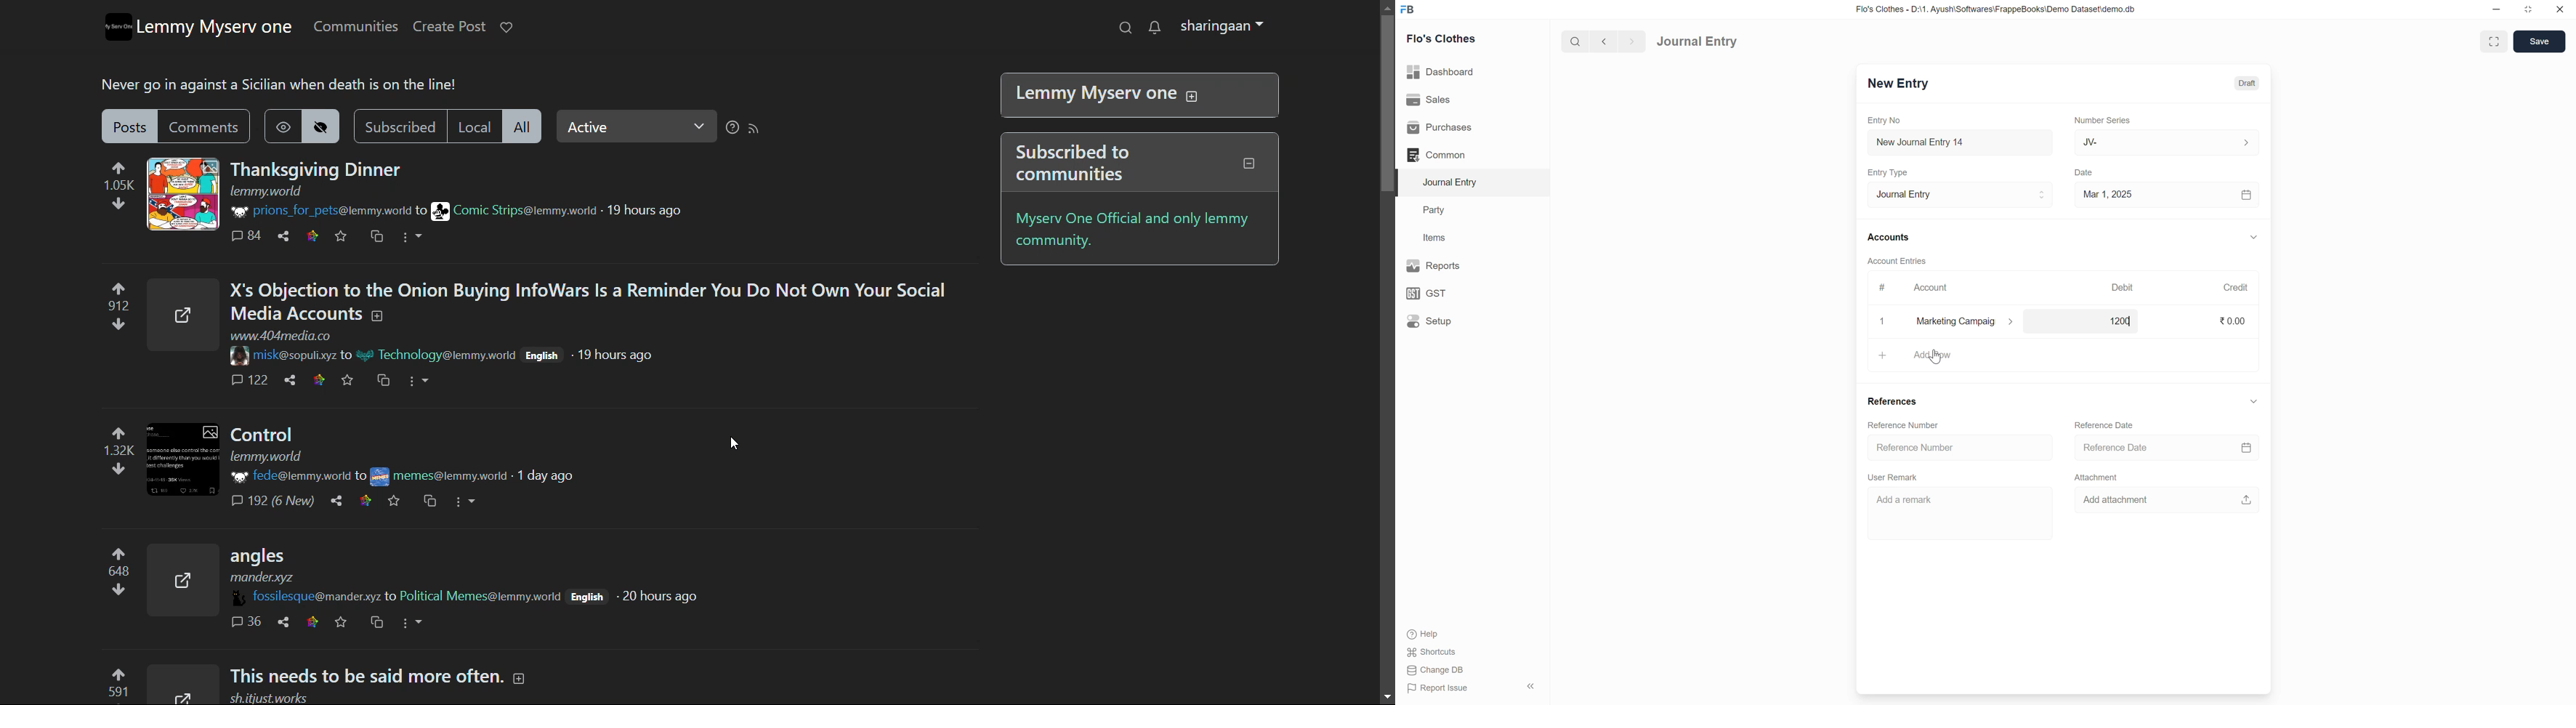  I want to click on Entry Type, so click(1891, 172).